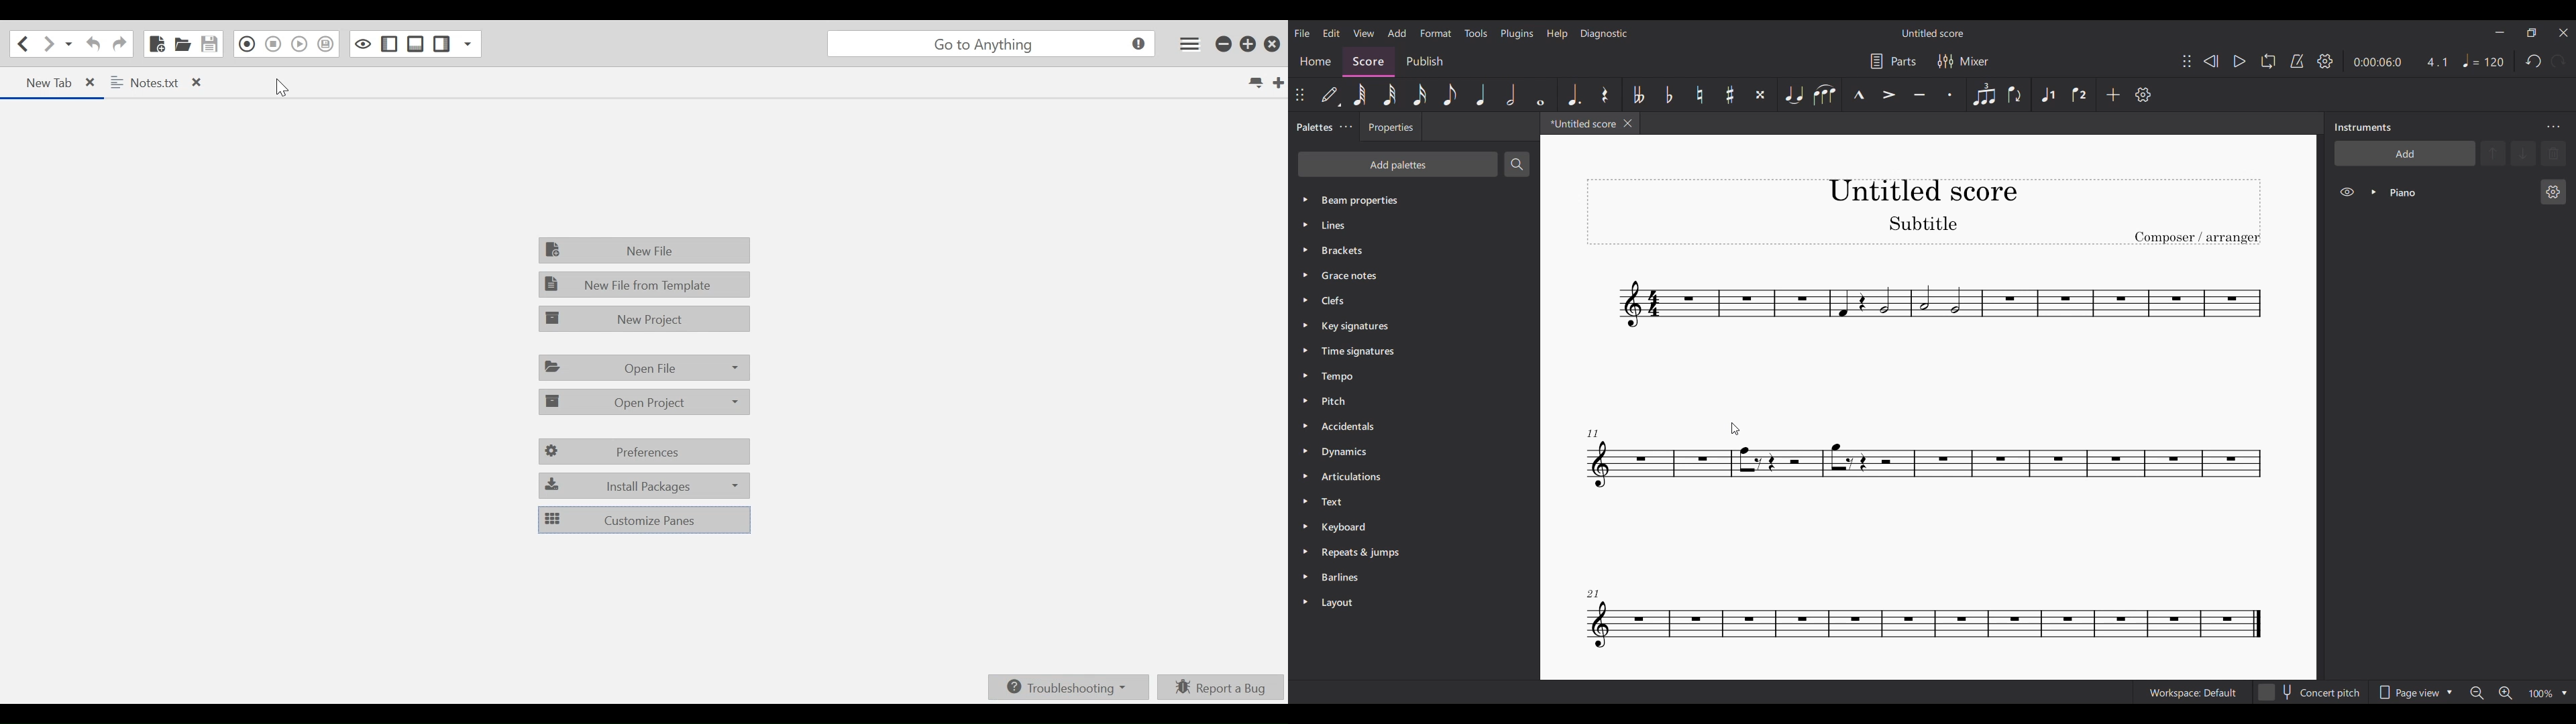 The image size is (2576, 728). I want to click on Manage parts, so click(1893, 61).